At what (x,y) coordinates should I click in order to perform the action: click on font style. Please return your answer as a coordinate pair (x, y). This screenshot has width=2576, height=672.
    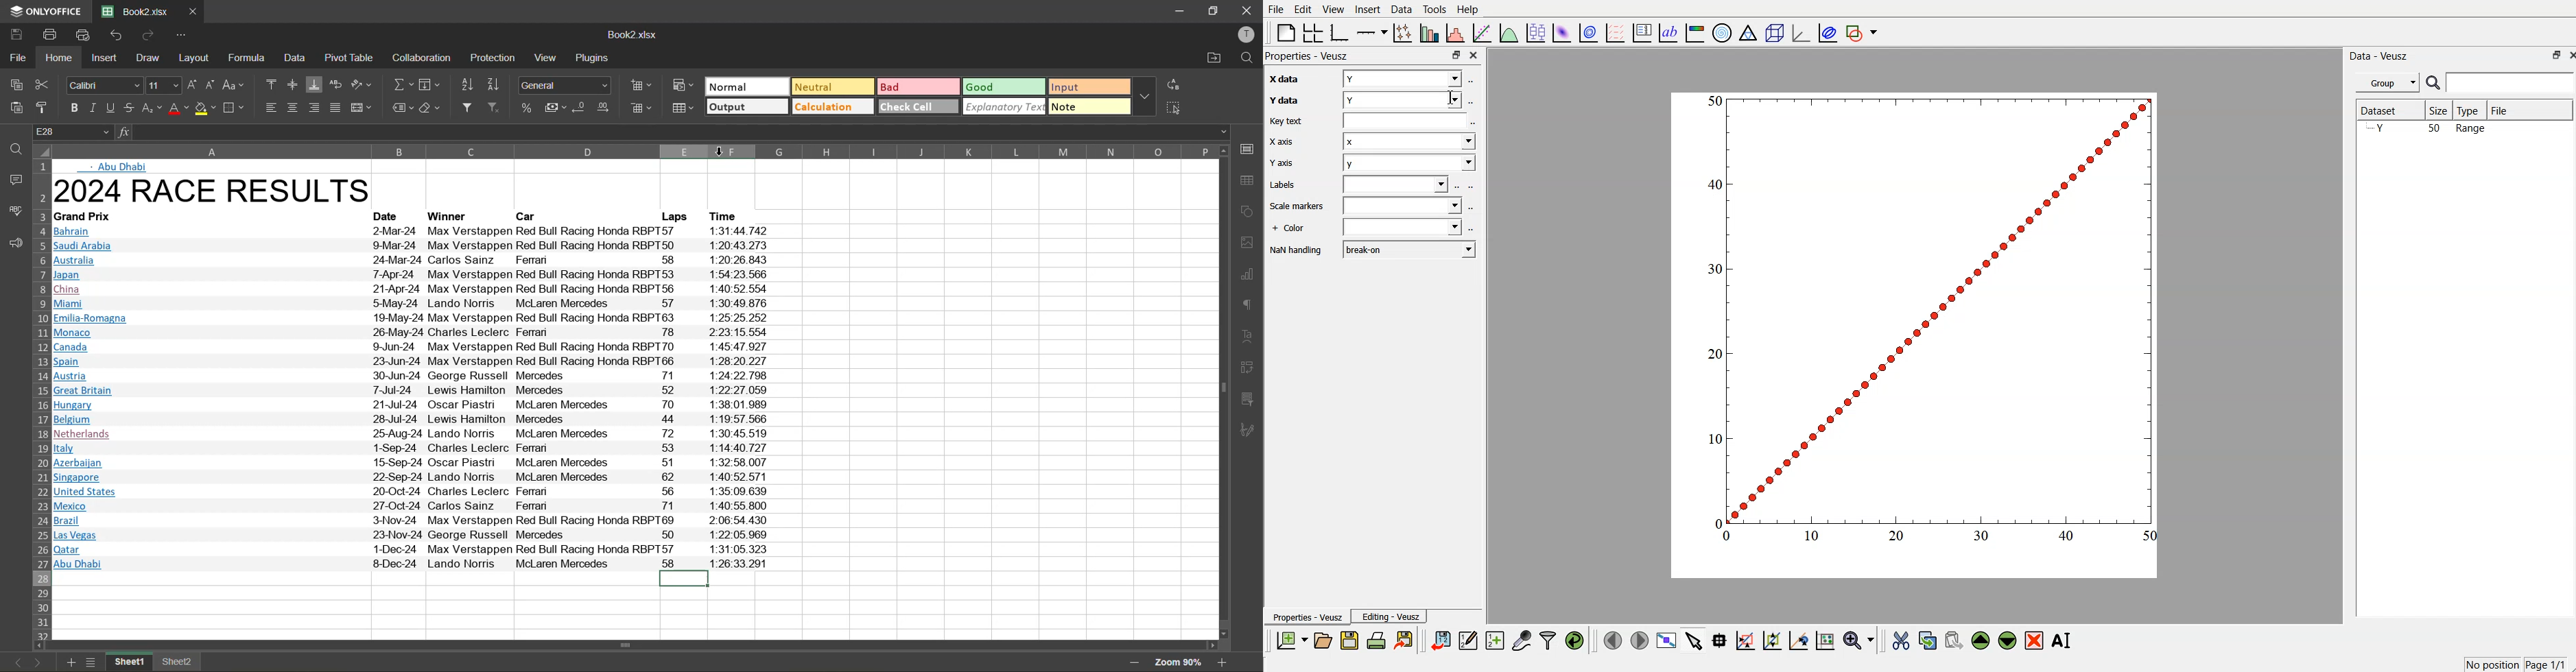
    Looking at the image, I should click on (103, 85).